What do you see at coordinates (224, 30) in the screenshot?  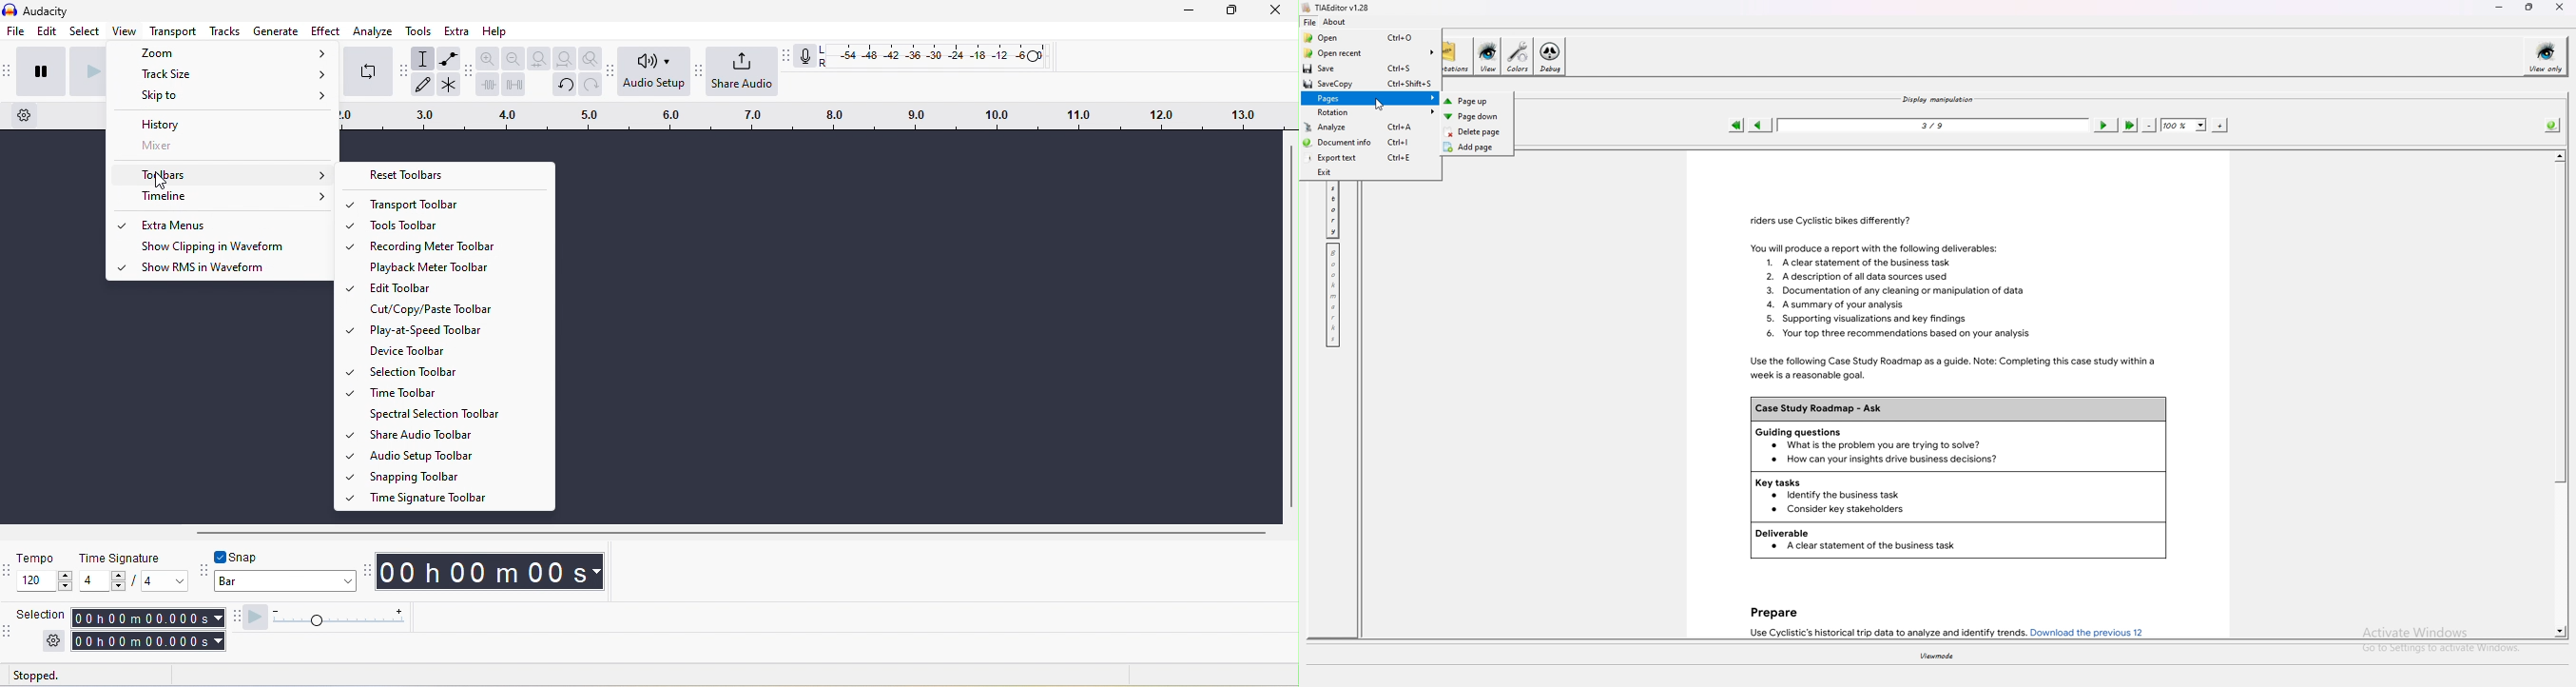 I see `tracks` at bounding box center [224, 30].